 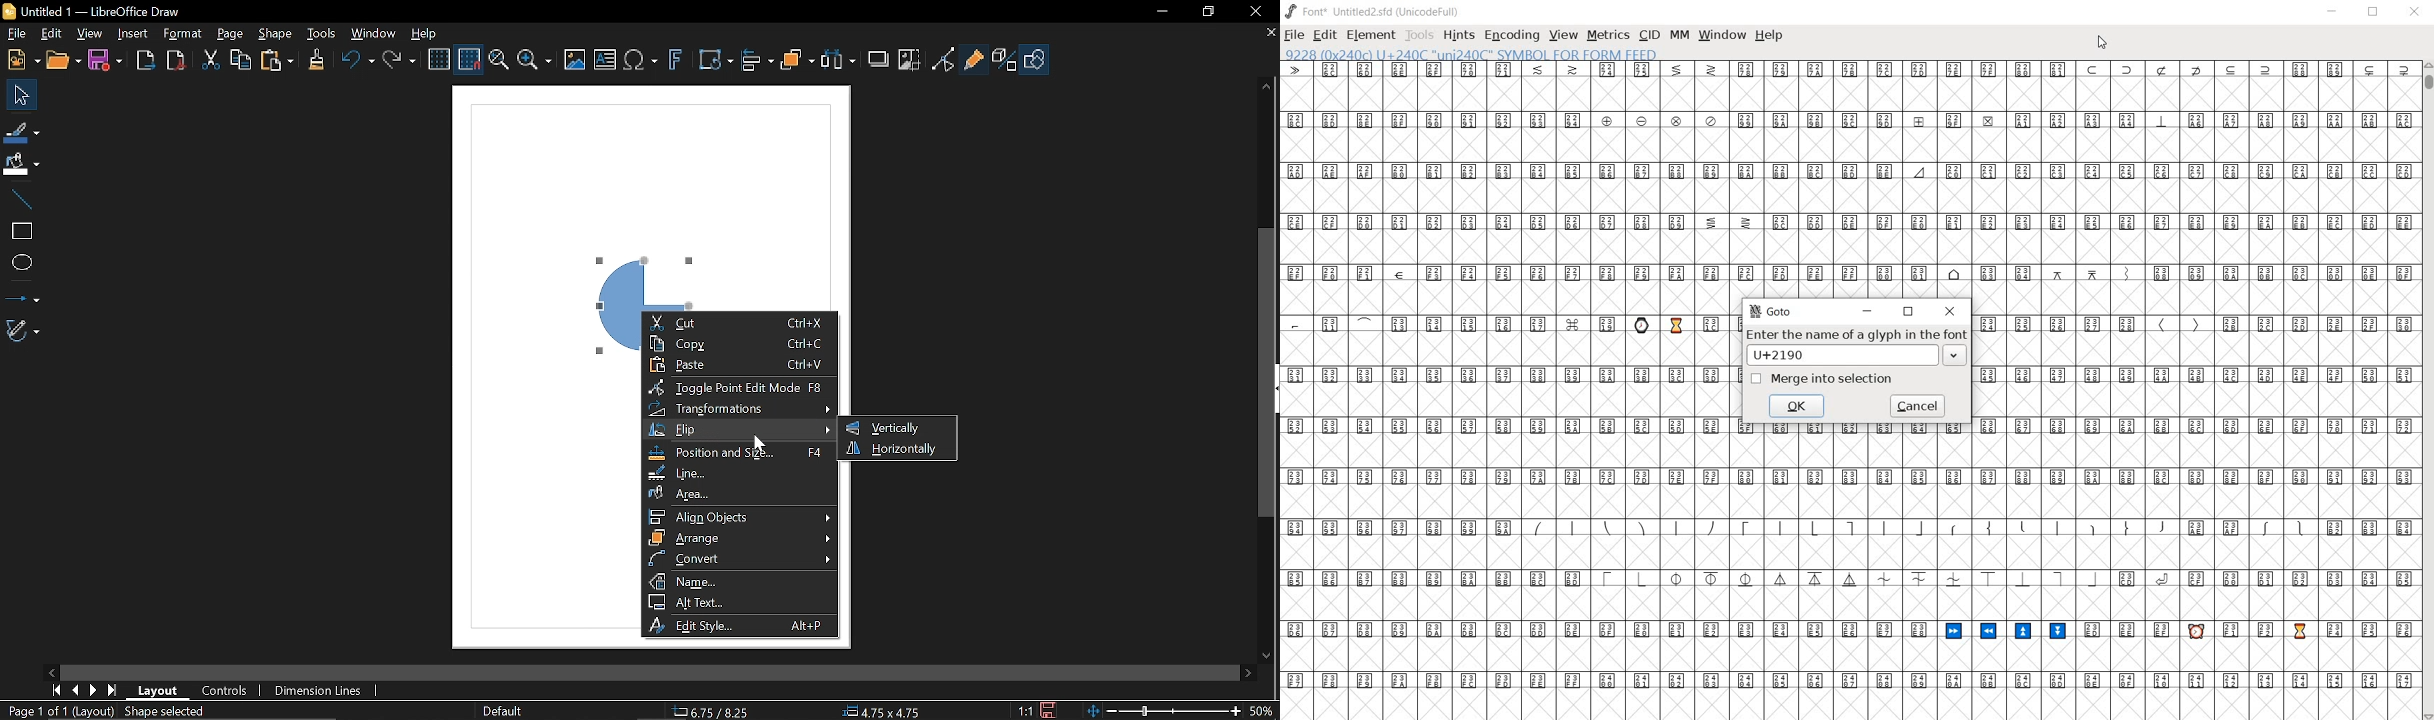 What do you see at coordinates (1868, 313) in the screenshot?
I see `minimize` at bounding box center [1868, 313].